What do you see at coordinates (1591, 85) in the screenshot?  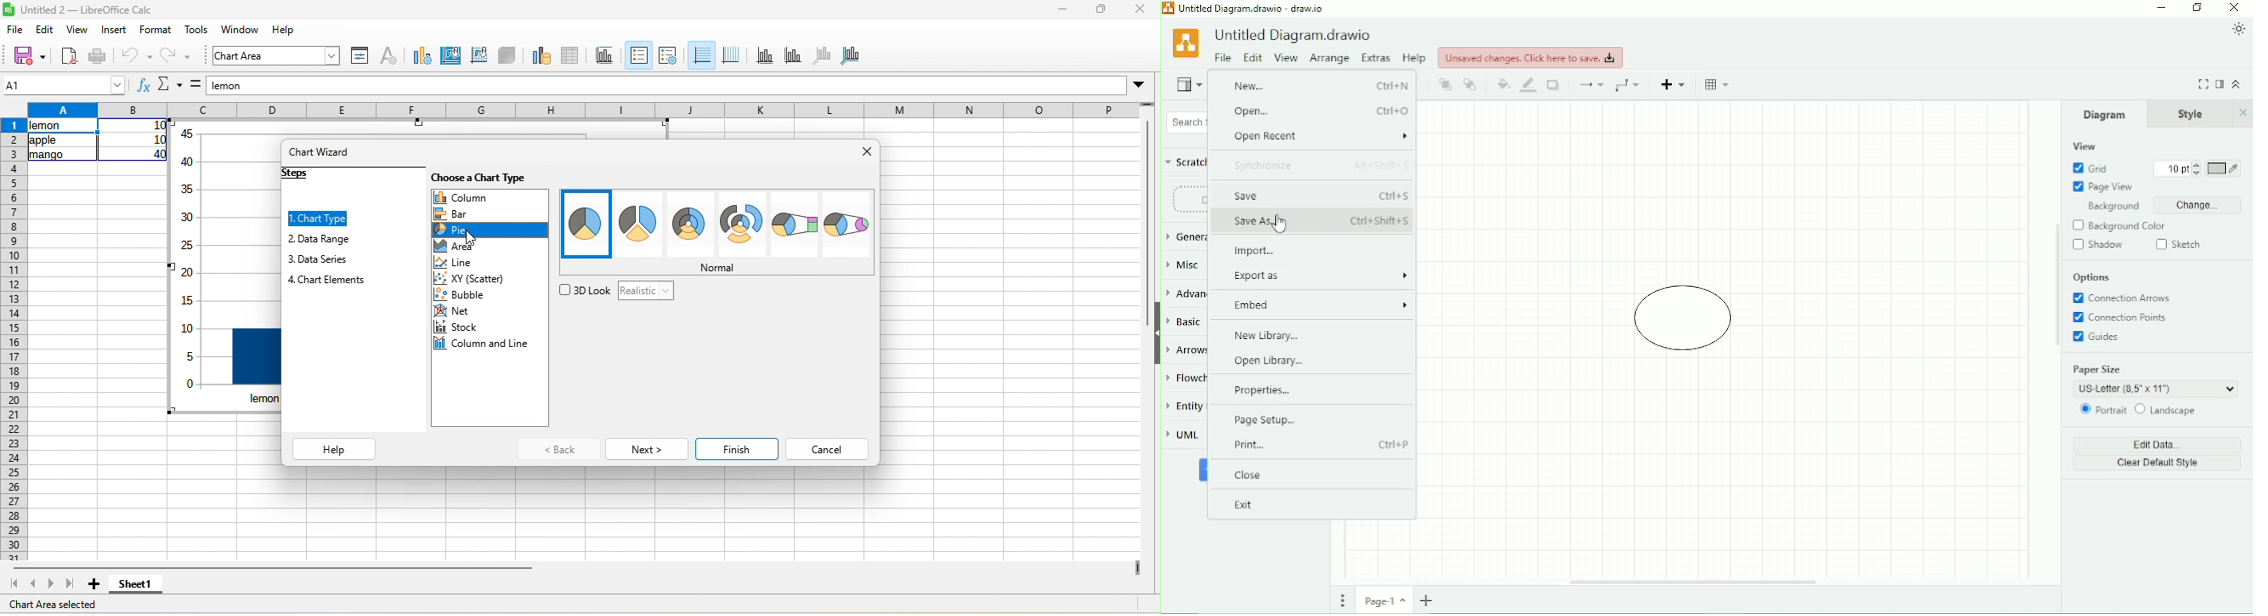 I see `Connection` at bounding box center [1591, 85].